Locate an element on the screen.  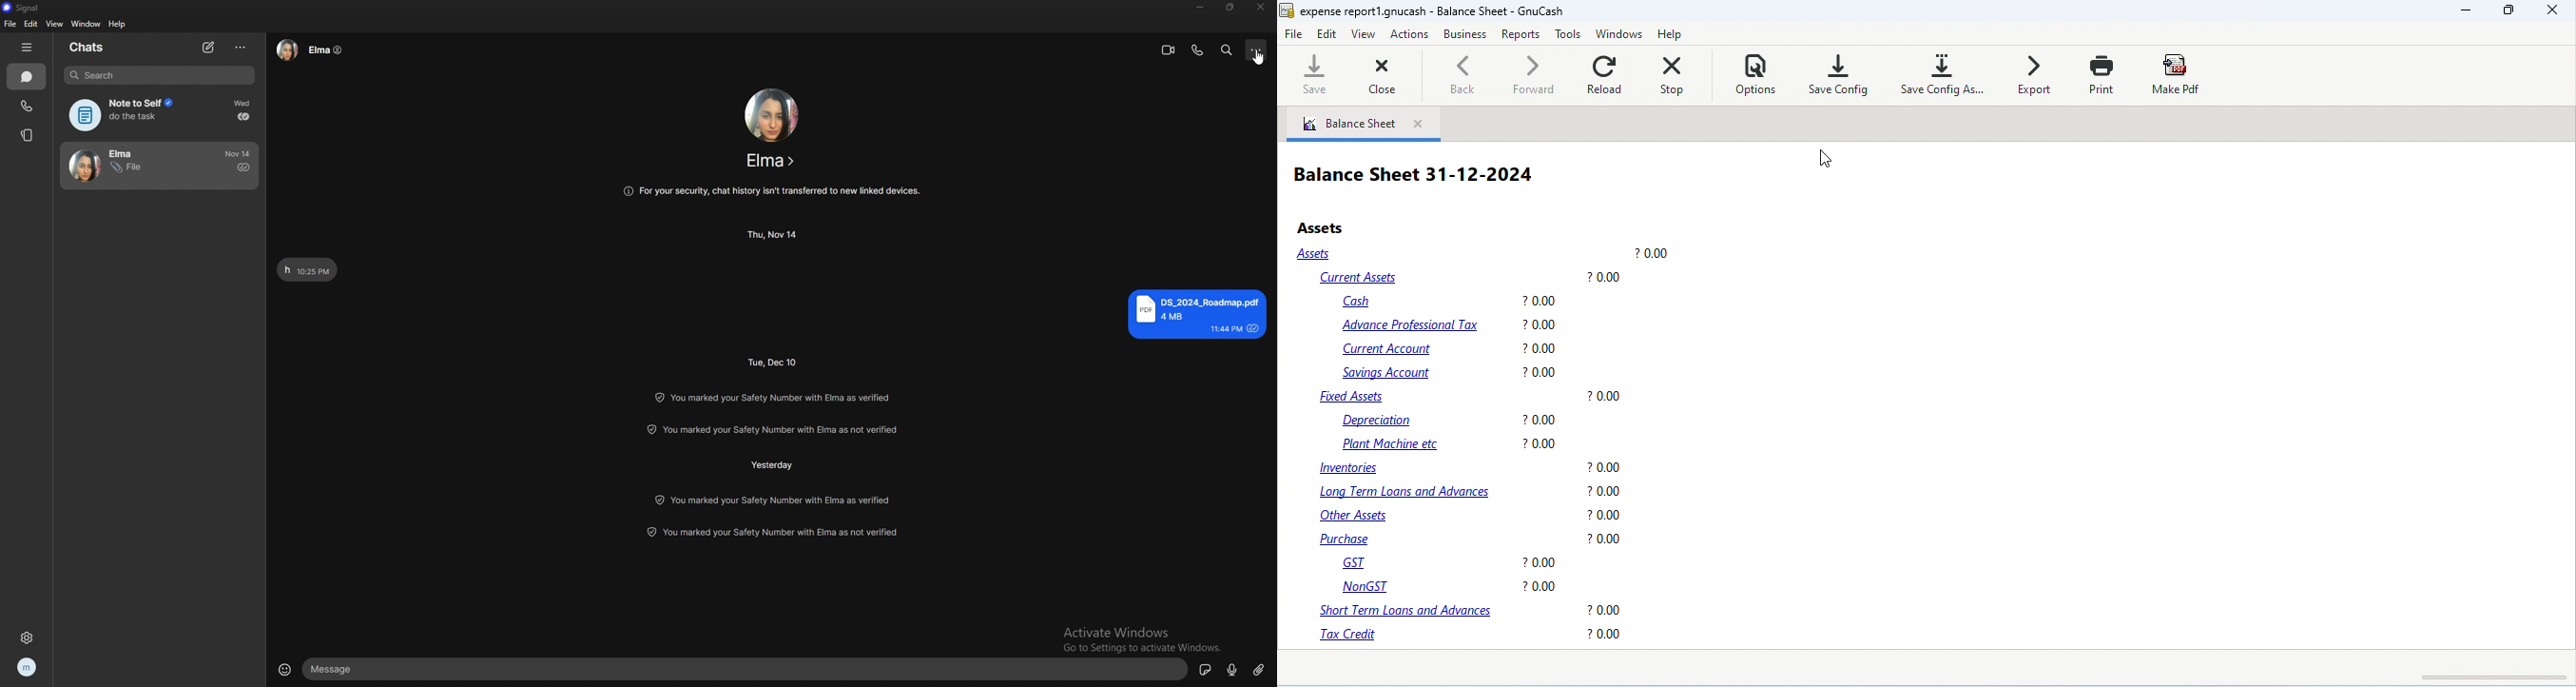
reload is located at coordinates (1607, 71).